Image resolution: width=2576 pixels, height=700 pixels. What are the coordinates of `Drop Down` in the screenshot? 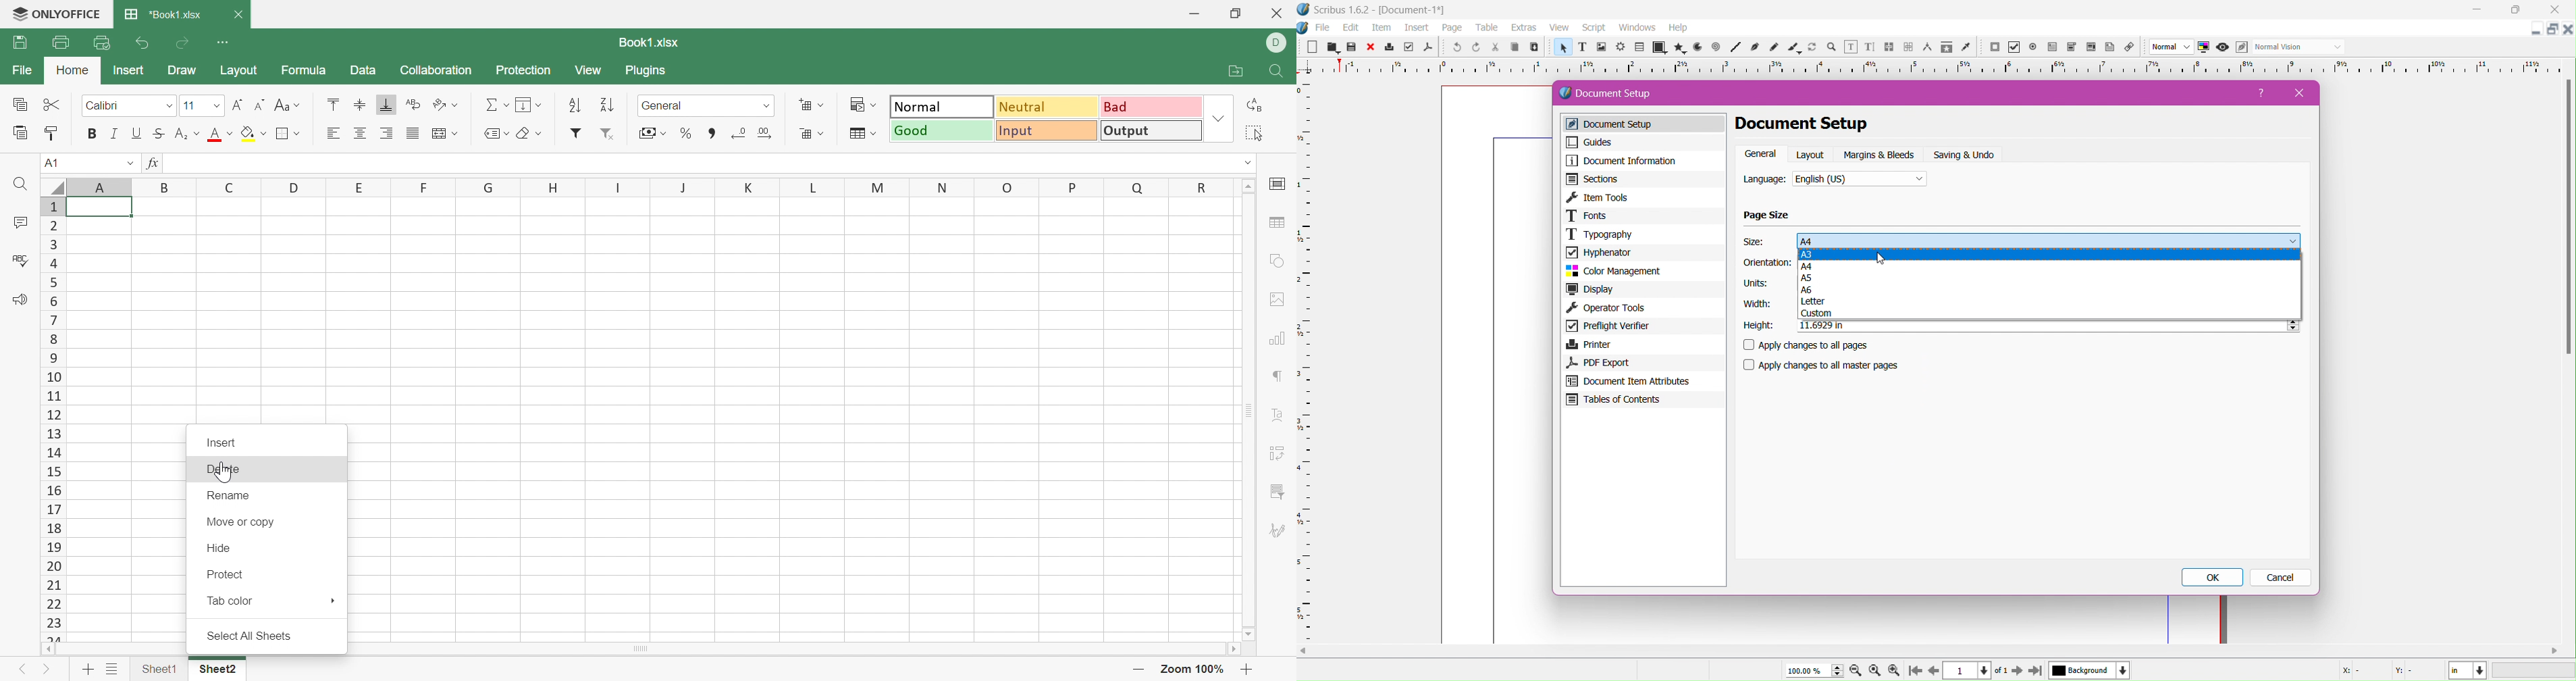 It's located at (506, 105).